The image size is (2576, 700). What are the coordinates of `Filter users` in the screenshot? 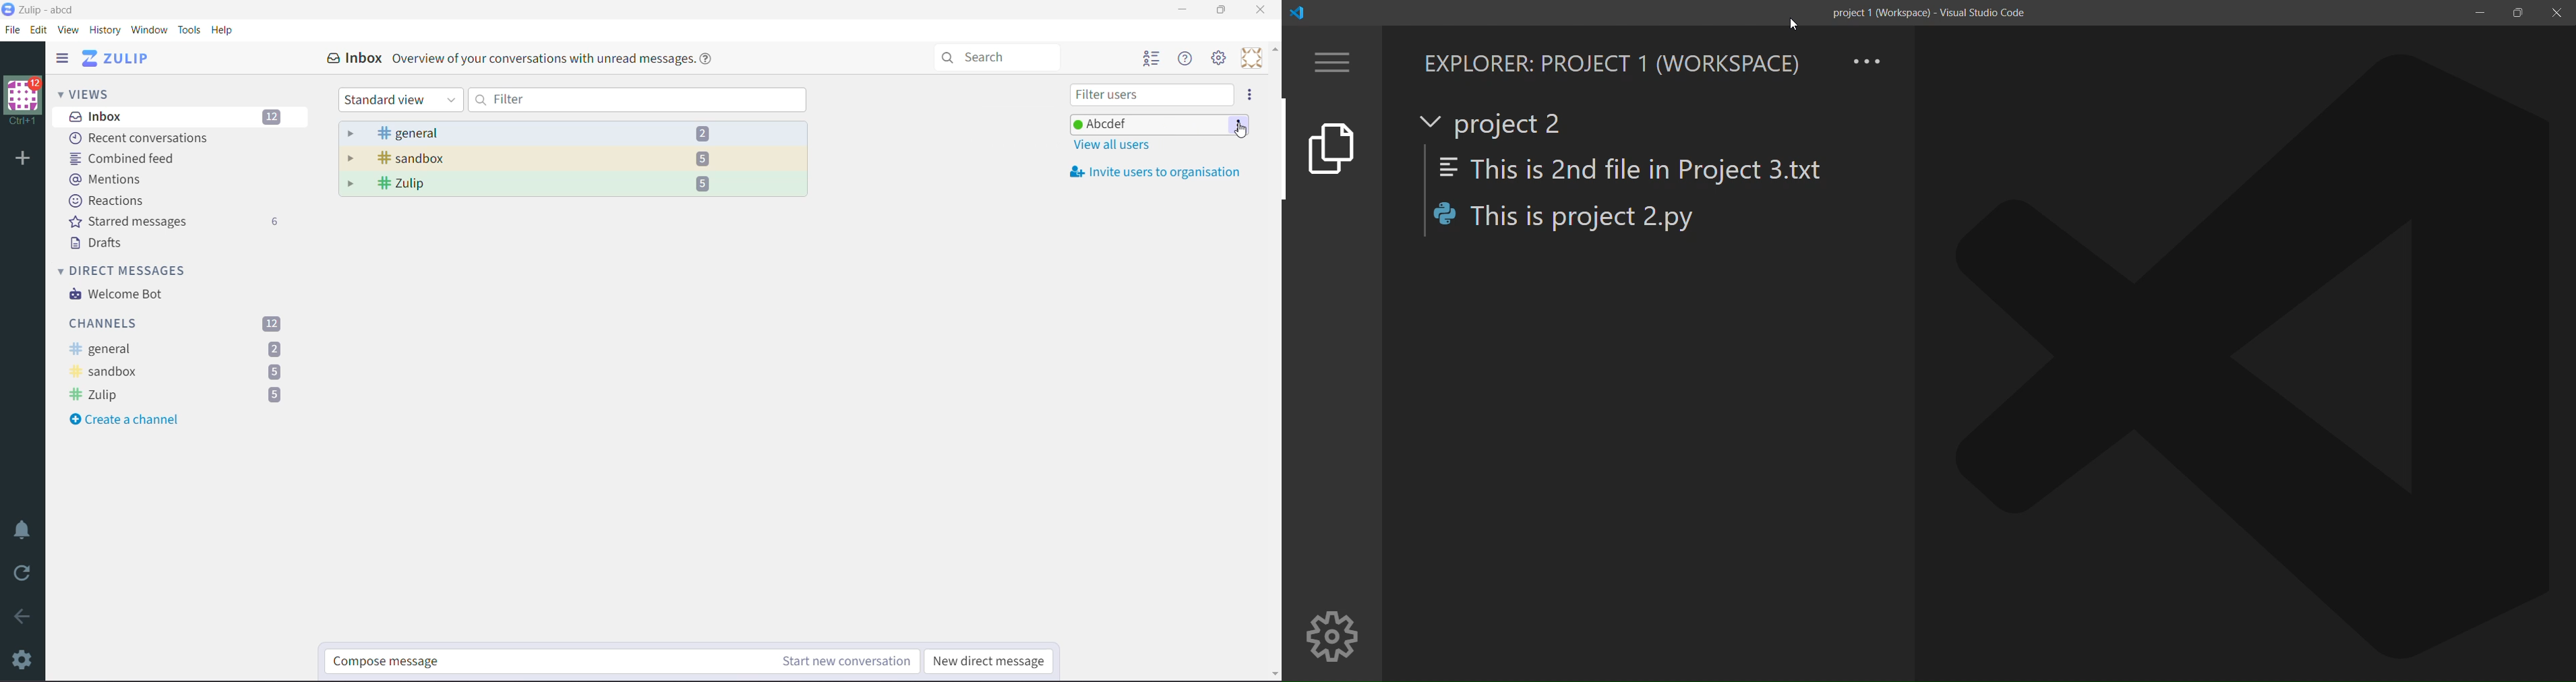 It's located at (1152, 95).